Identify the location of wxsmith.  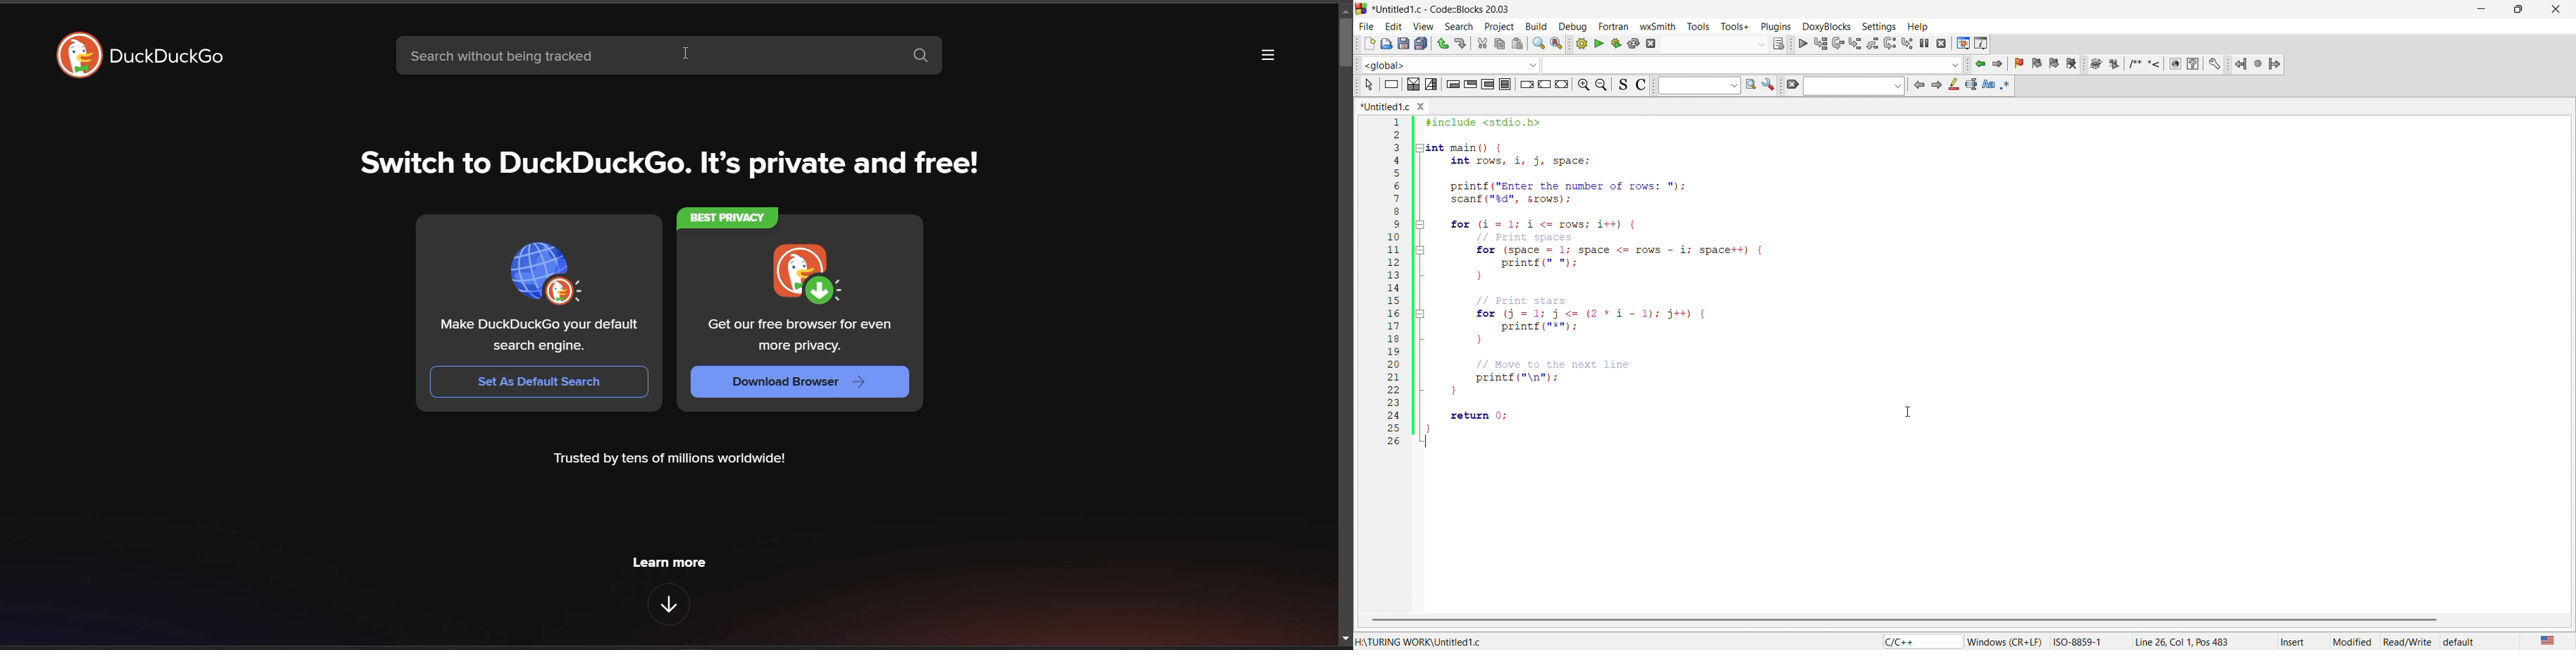
(1658, 24).